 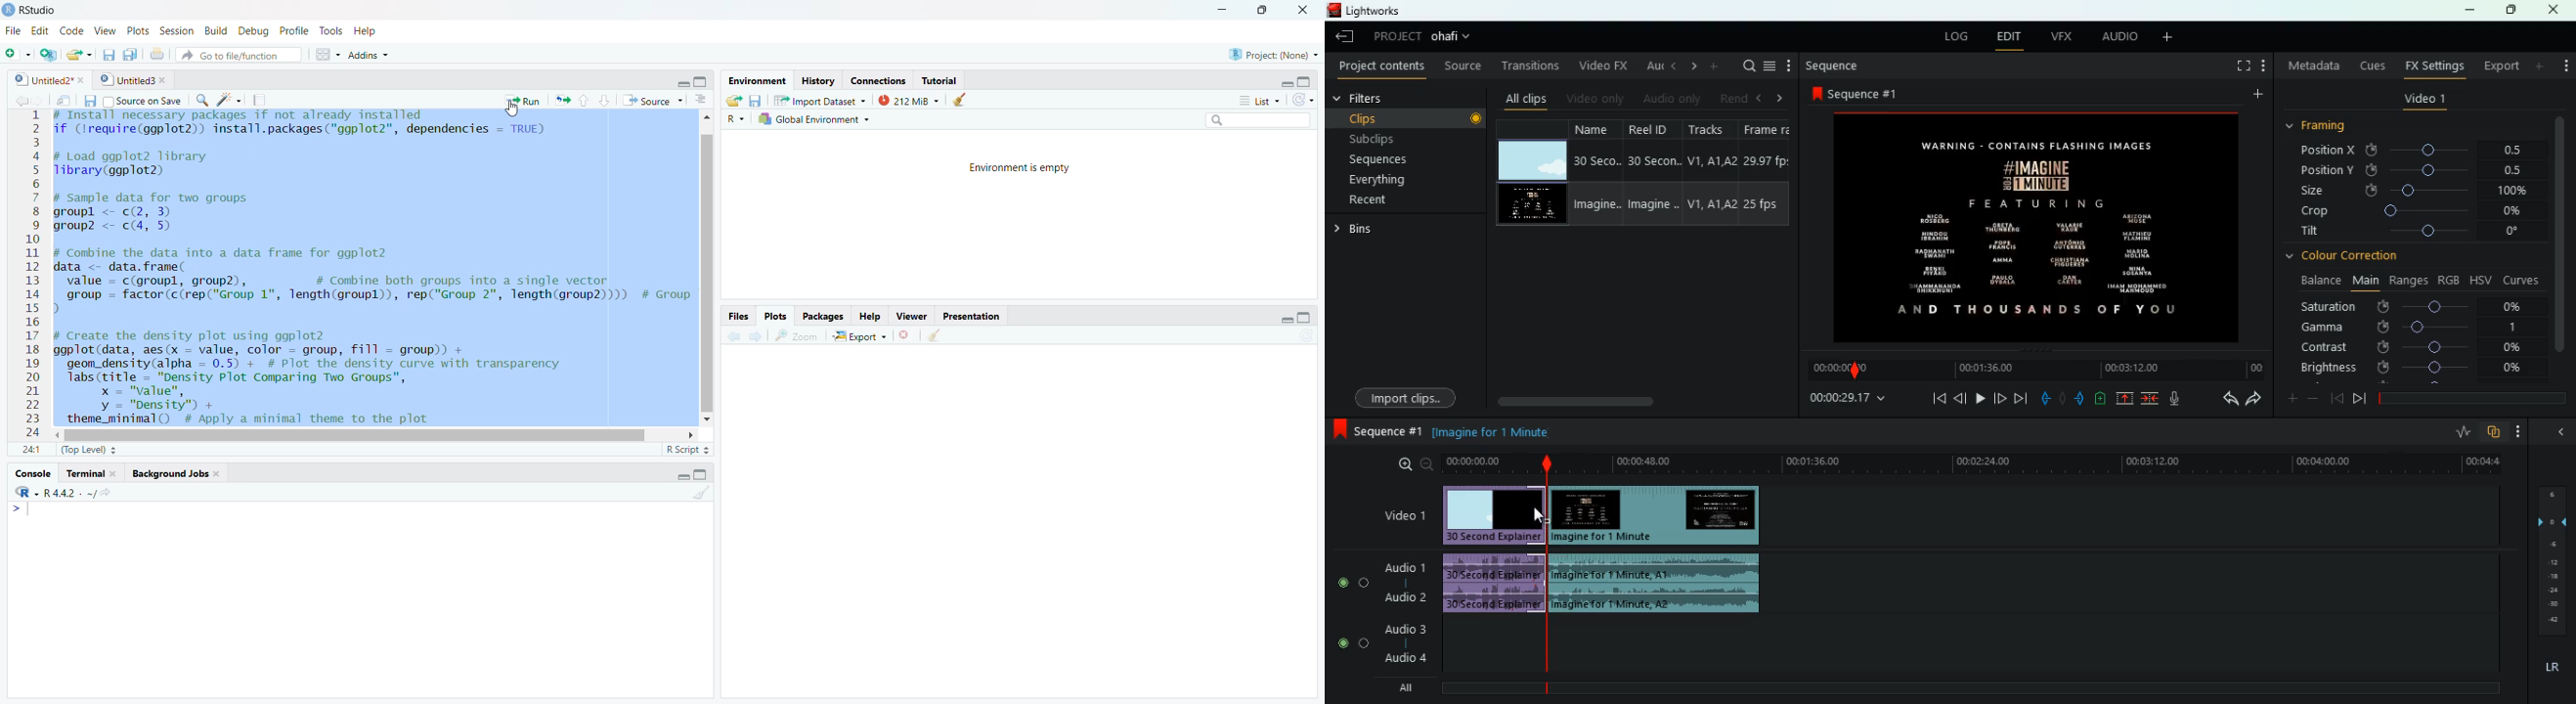 What do you see at coordinates (2183, 400) in the screenshot?
I see `mic` at bounding box center [2183, 400].